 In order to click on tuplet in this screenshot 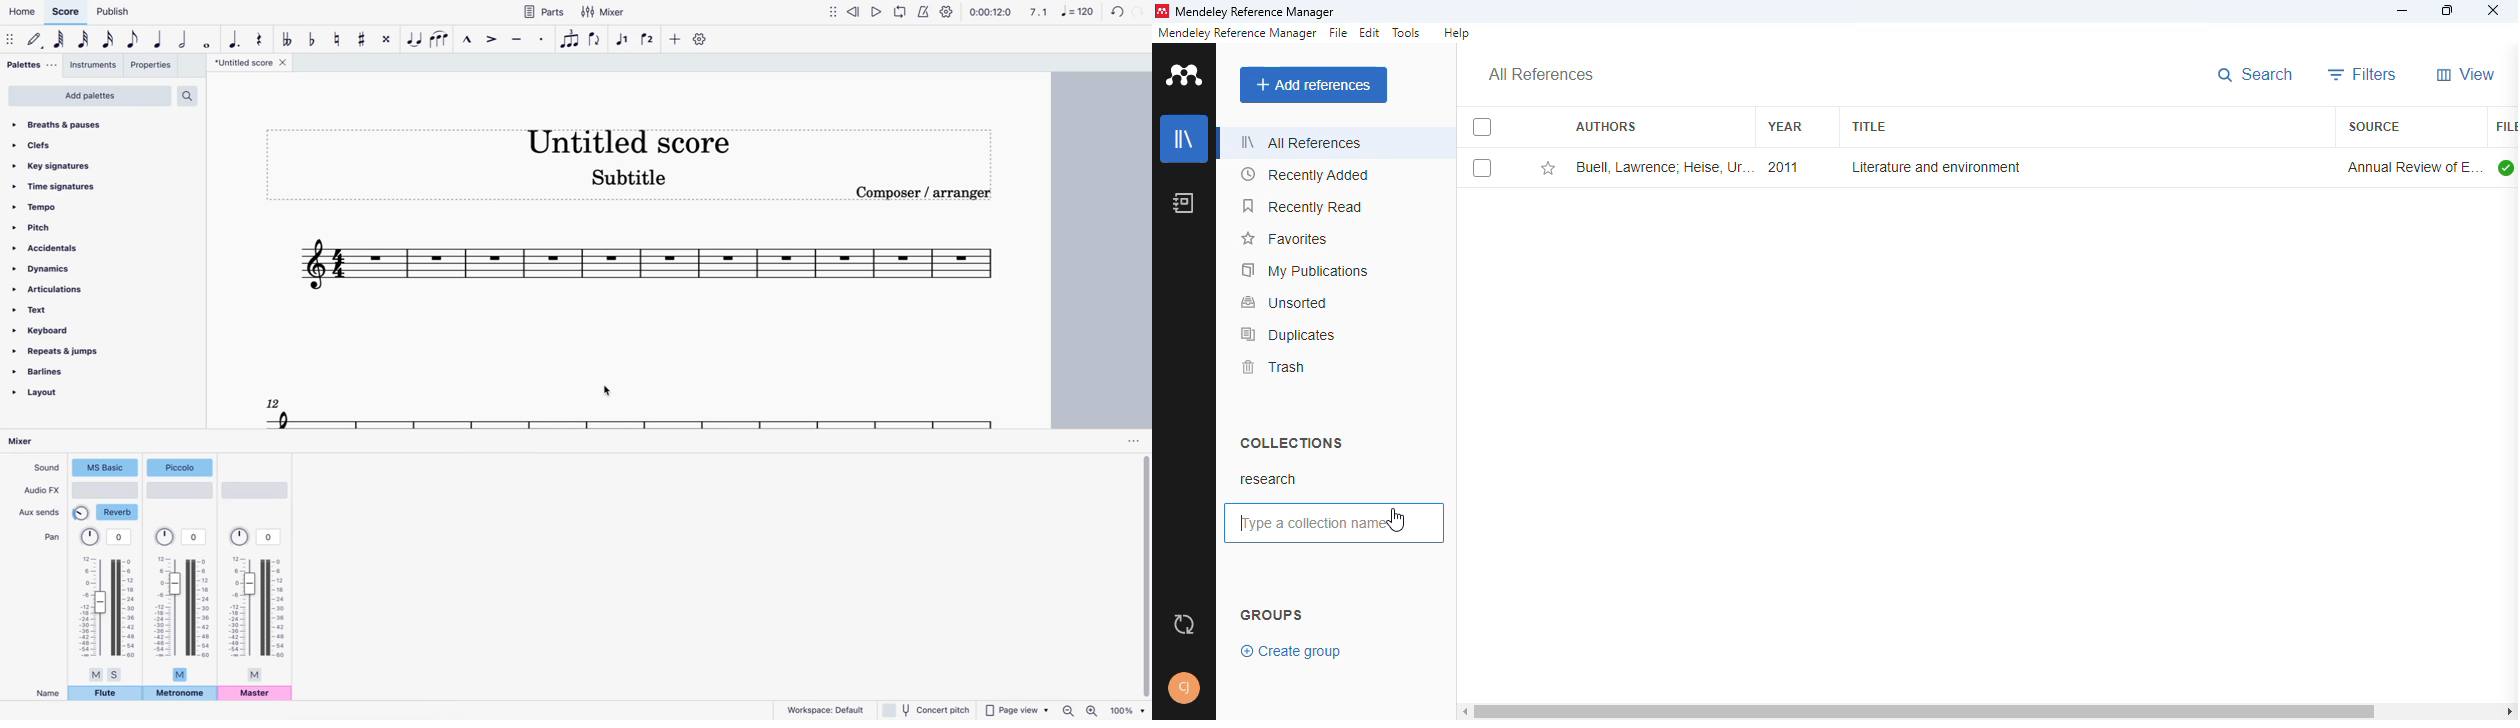, I will do `click(569, 40)`.